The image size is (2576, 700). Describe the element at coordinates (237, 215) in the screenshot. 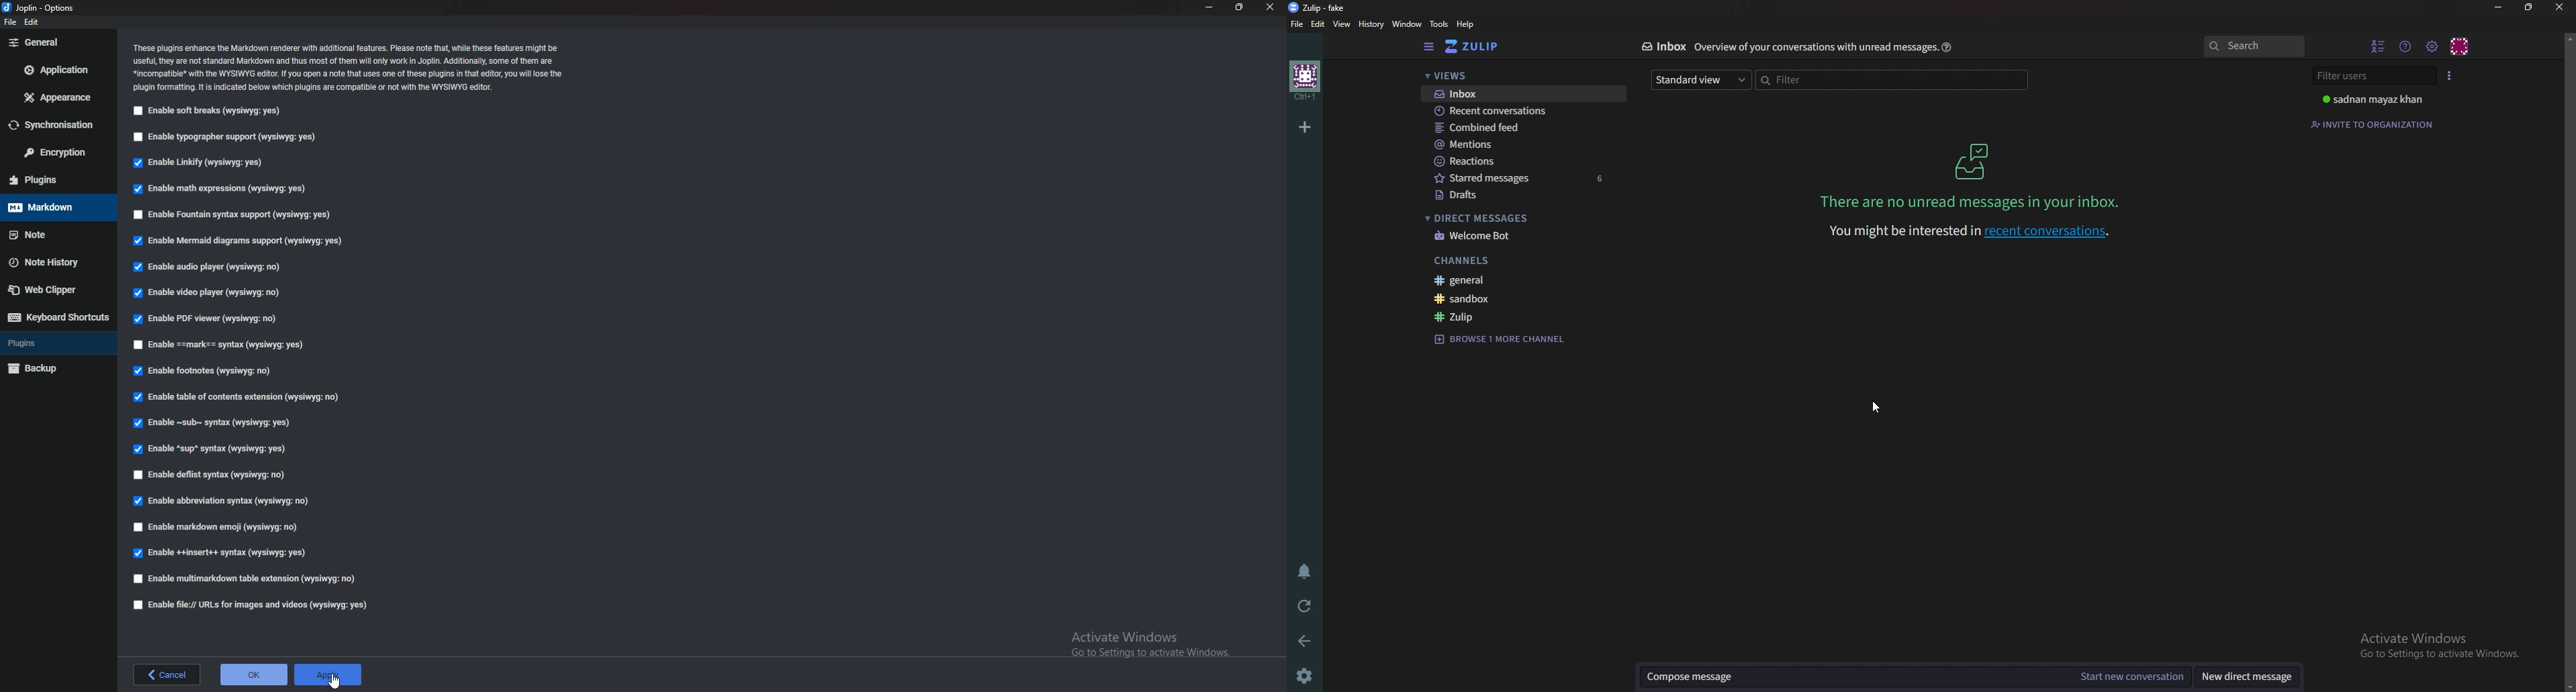

I see `Enable Fountain syntax support` at that location.